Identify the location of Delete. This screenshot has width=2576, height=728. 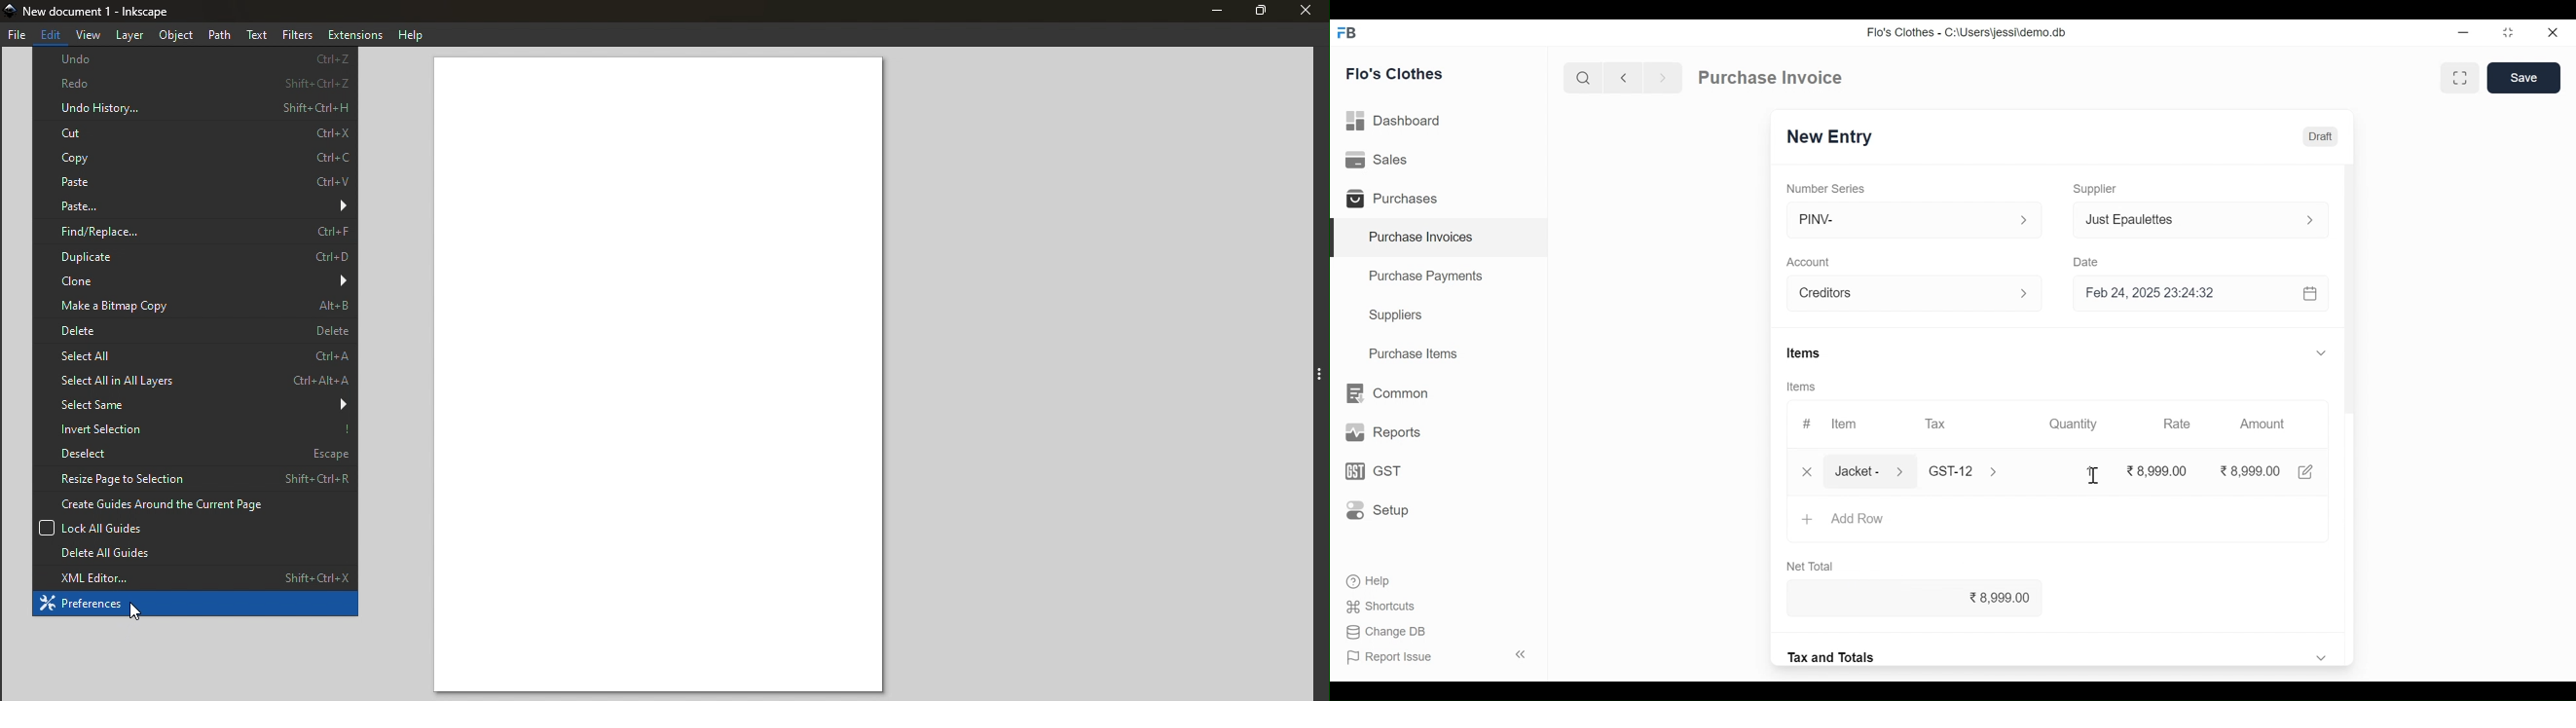
(194, 333).